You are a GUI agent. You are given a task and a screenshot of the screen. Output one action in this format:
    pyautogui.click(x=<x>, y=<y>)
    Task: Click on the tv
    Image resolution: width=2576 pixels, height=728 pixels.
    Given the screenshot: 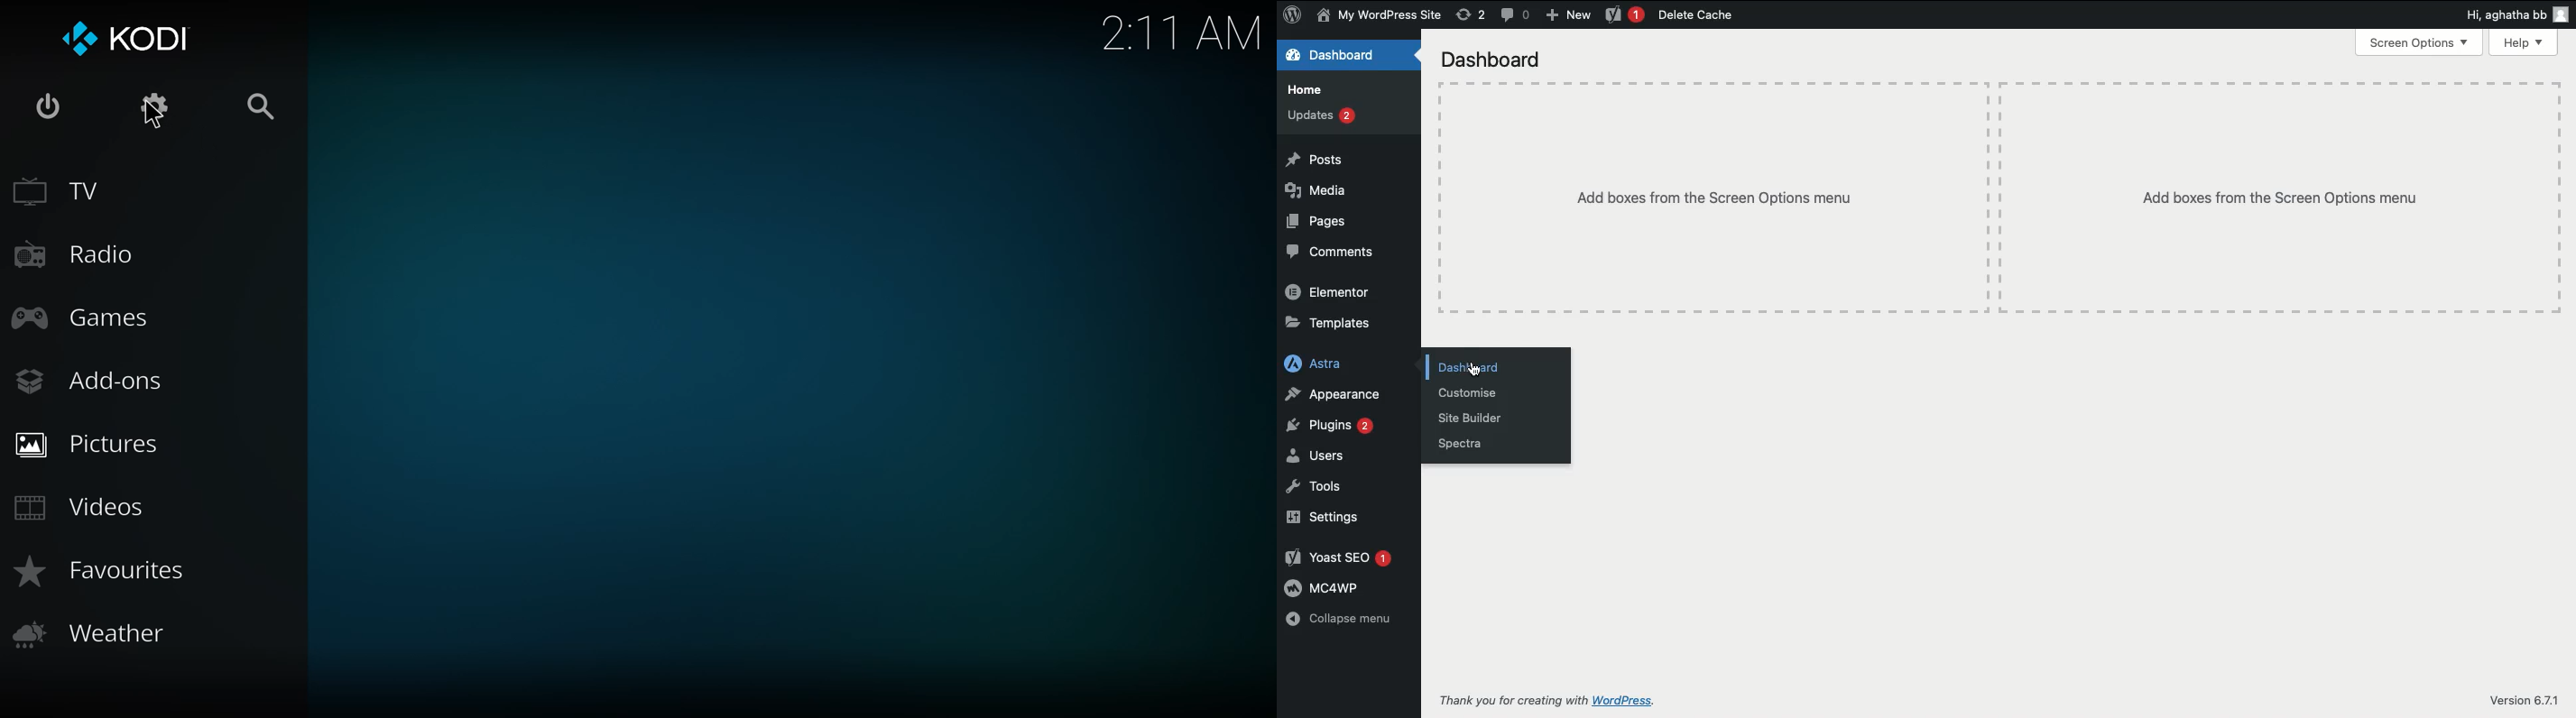 What is the action you would take?
    pyautogui.click(x=58, y=191)
    